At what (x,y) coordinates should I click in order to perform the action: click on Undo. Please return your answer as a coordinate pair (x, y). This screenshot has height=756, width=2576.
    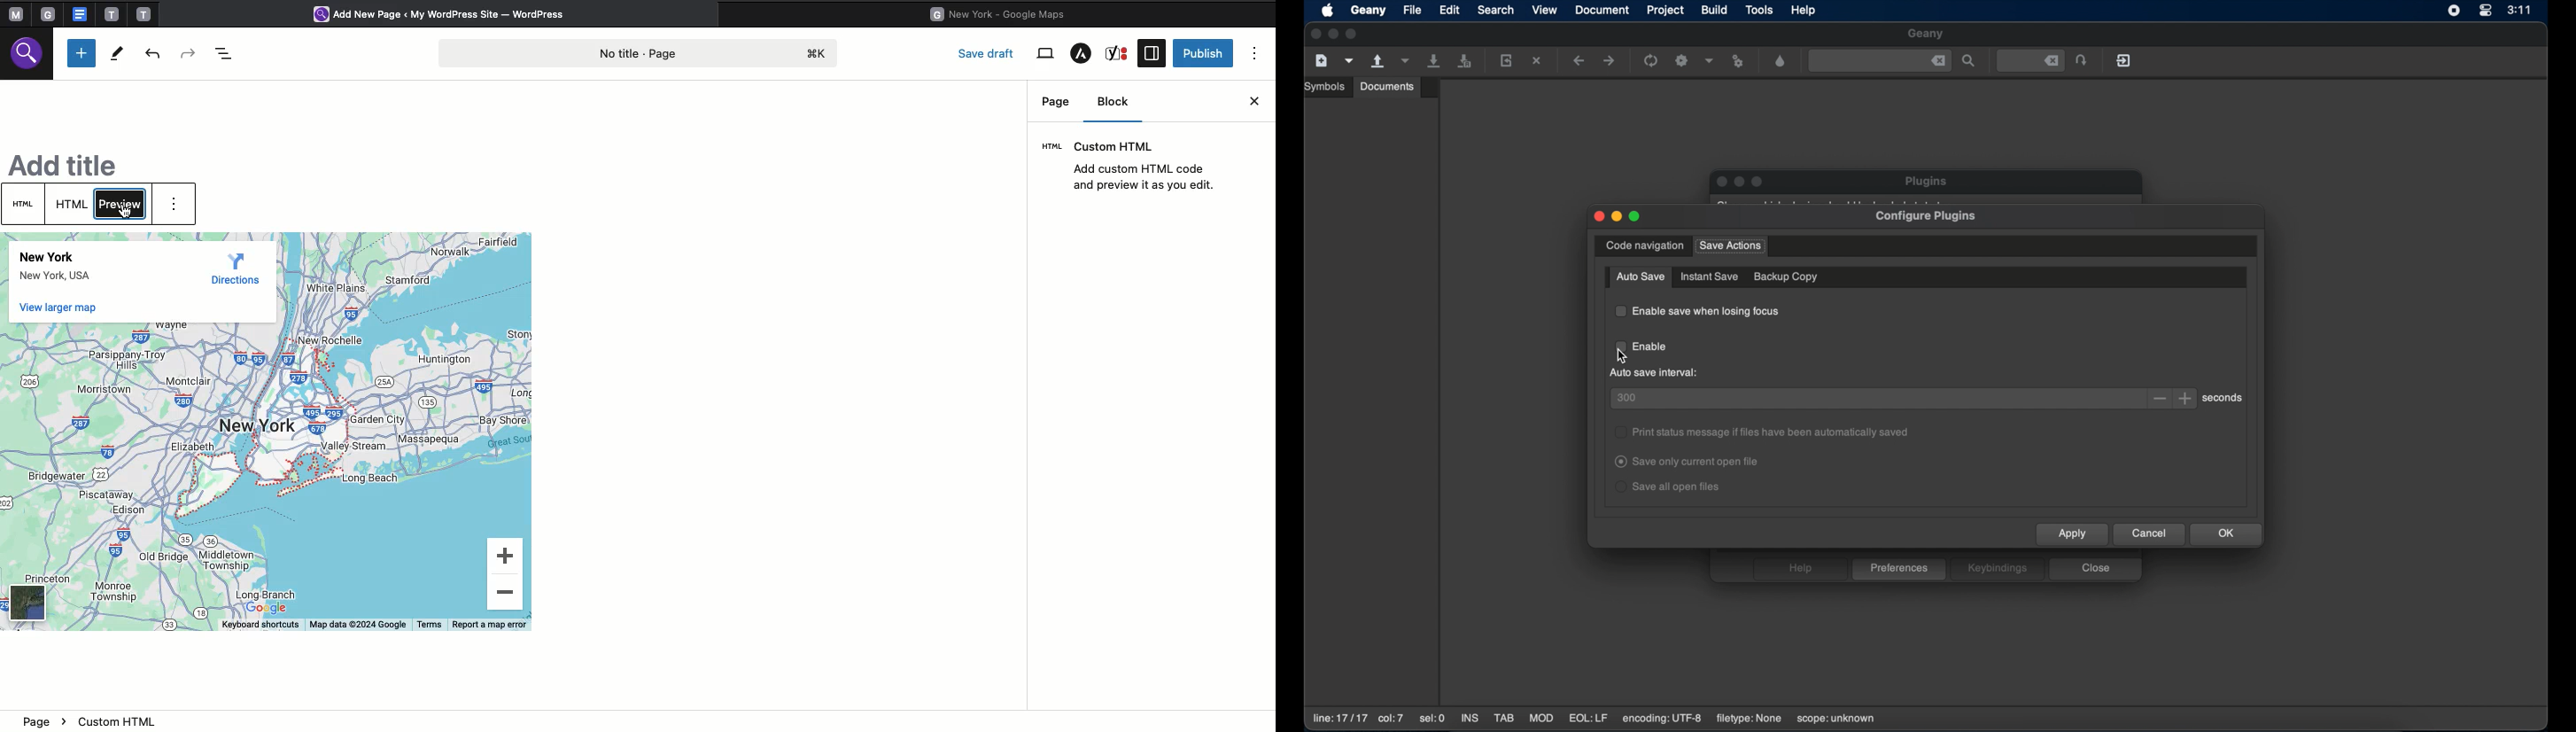
    Looking at the image, I should click on (155, 53).